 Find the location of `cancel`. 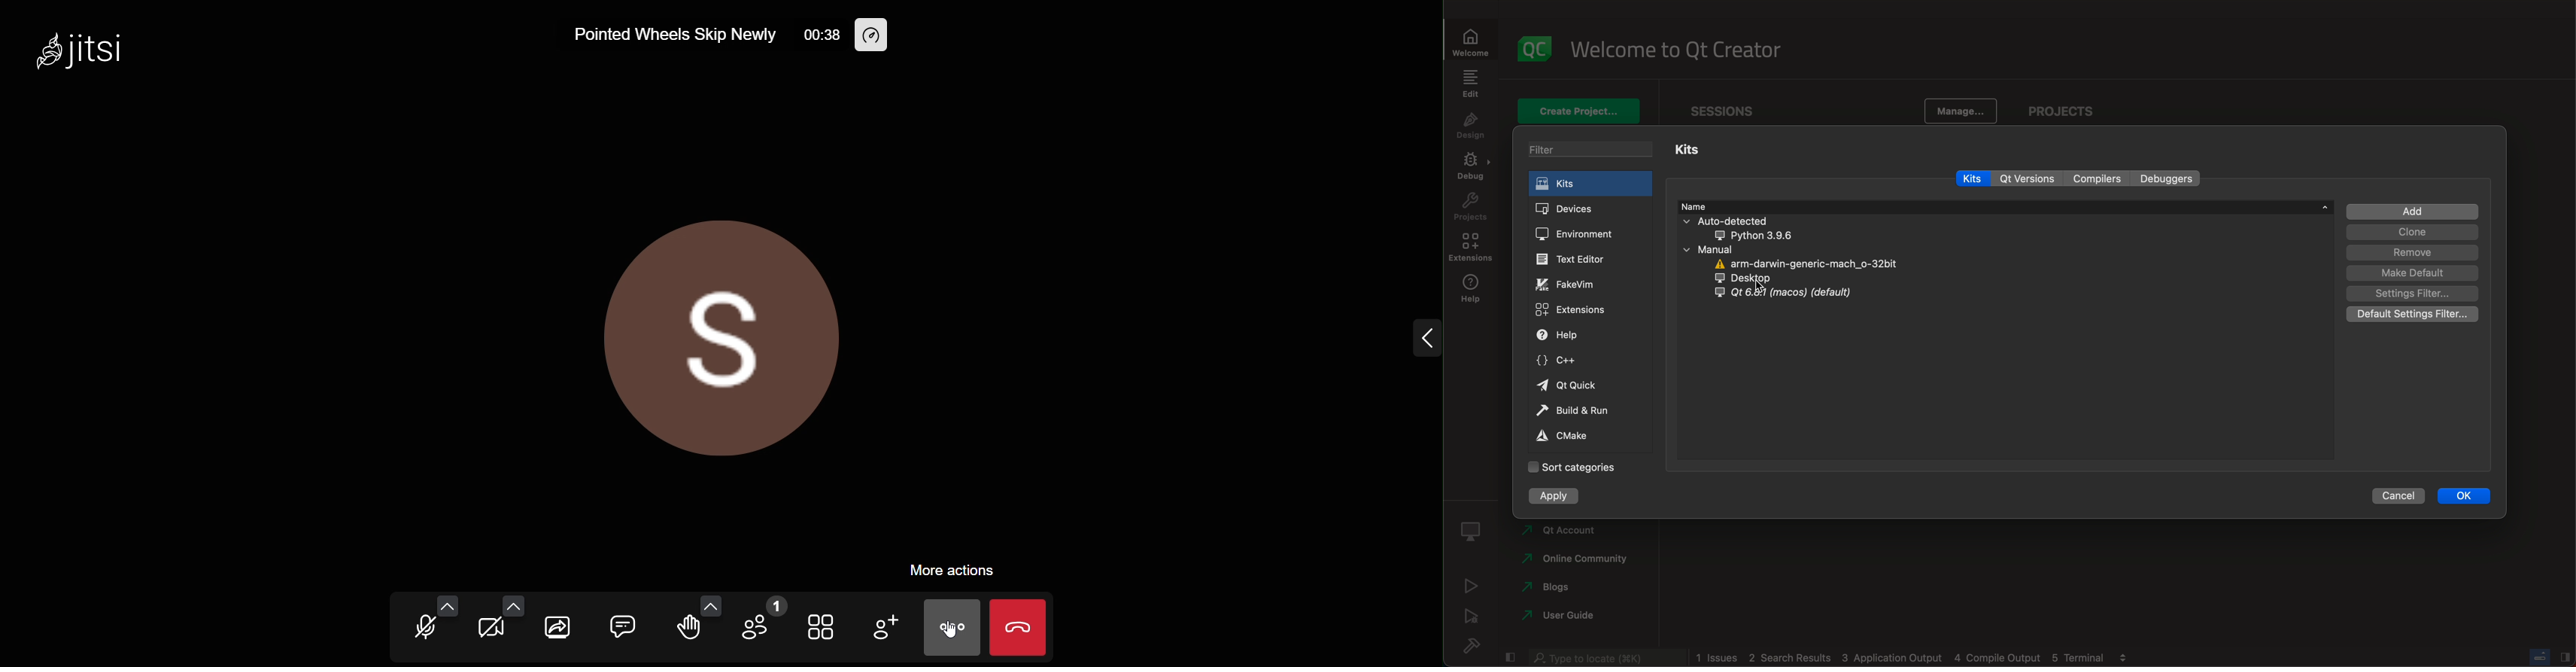

cancel is located at coordinates (2396, 496).